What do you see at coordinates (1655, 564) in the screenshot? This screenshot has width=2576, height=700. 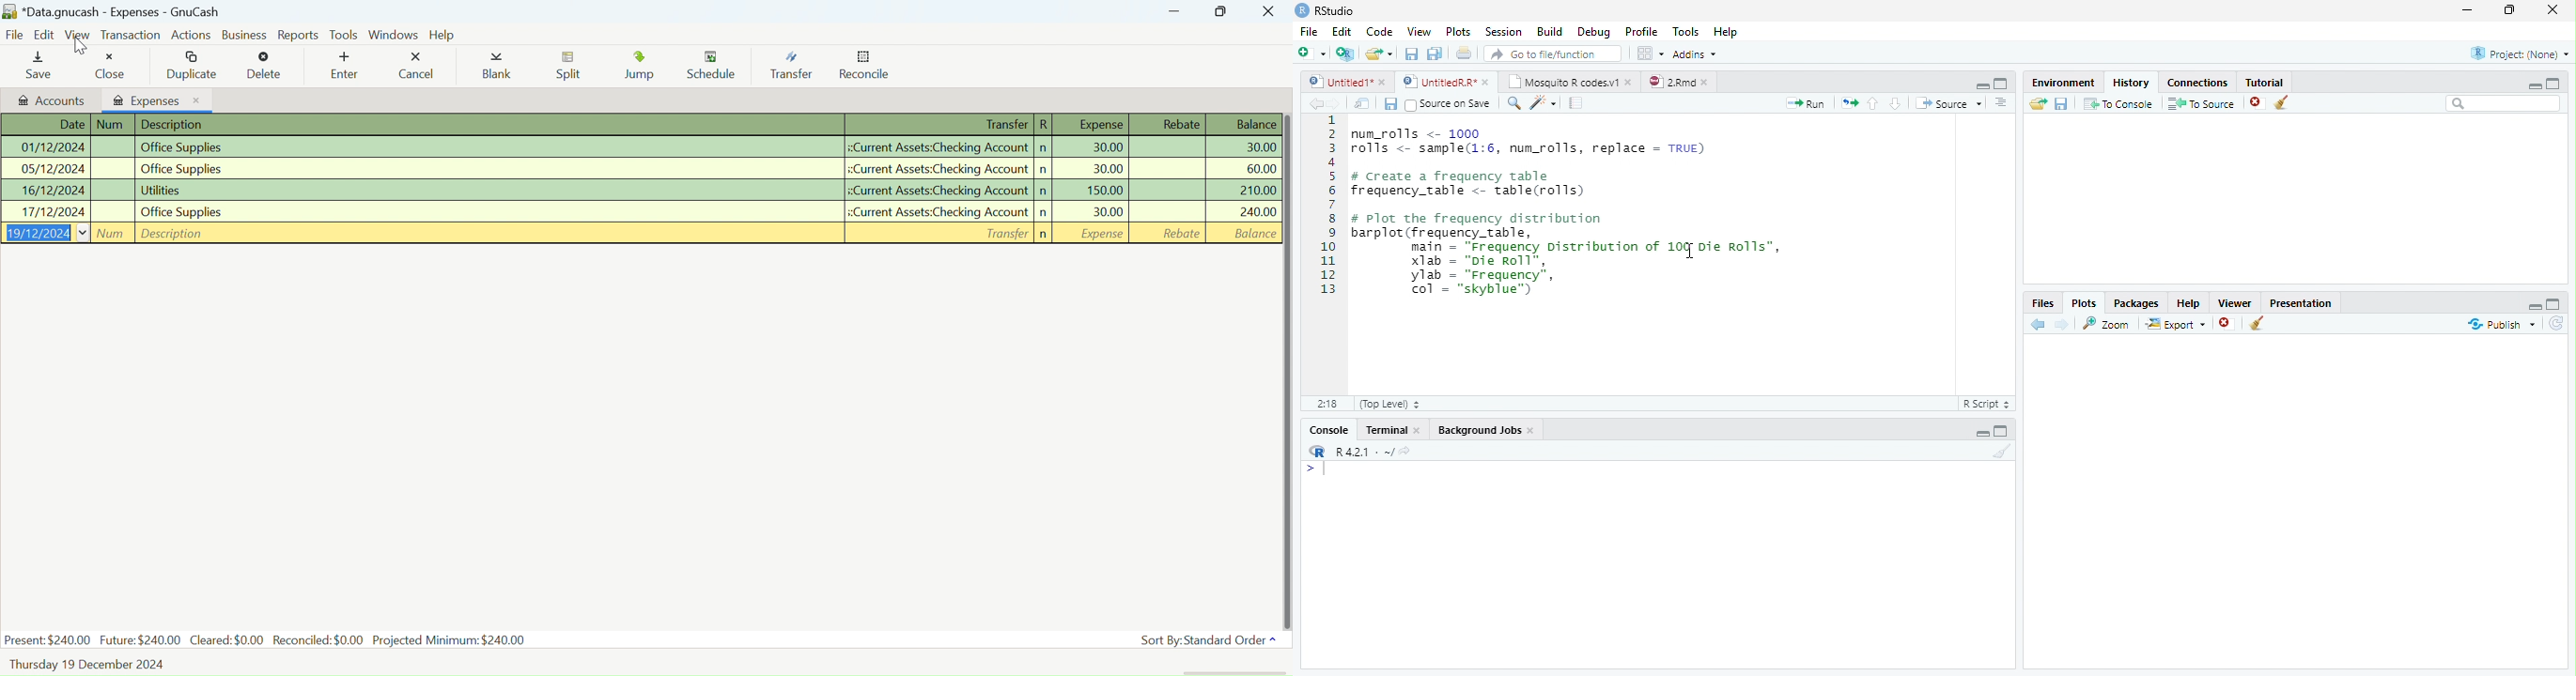 I see `Console` at bounding box center [1655, 564].